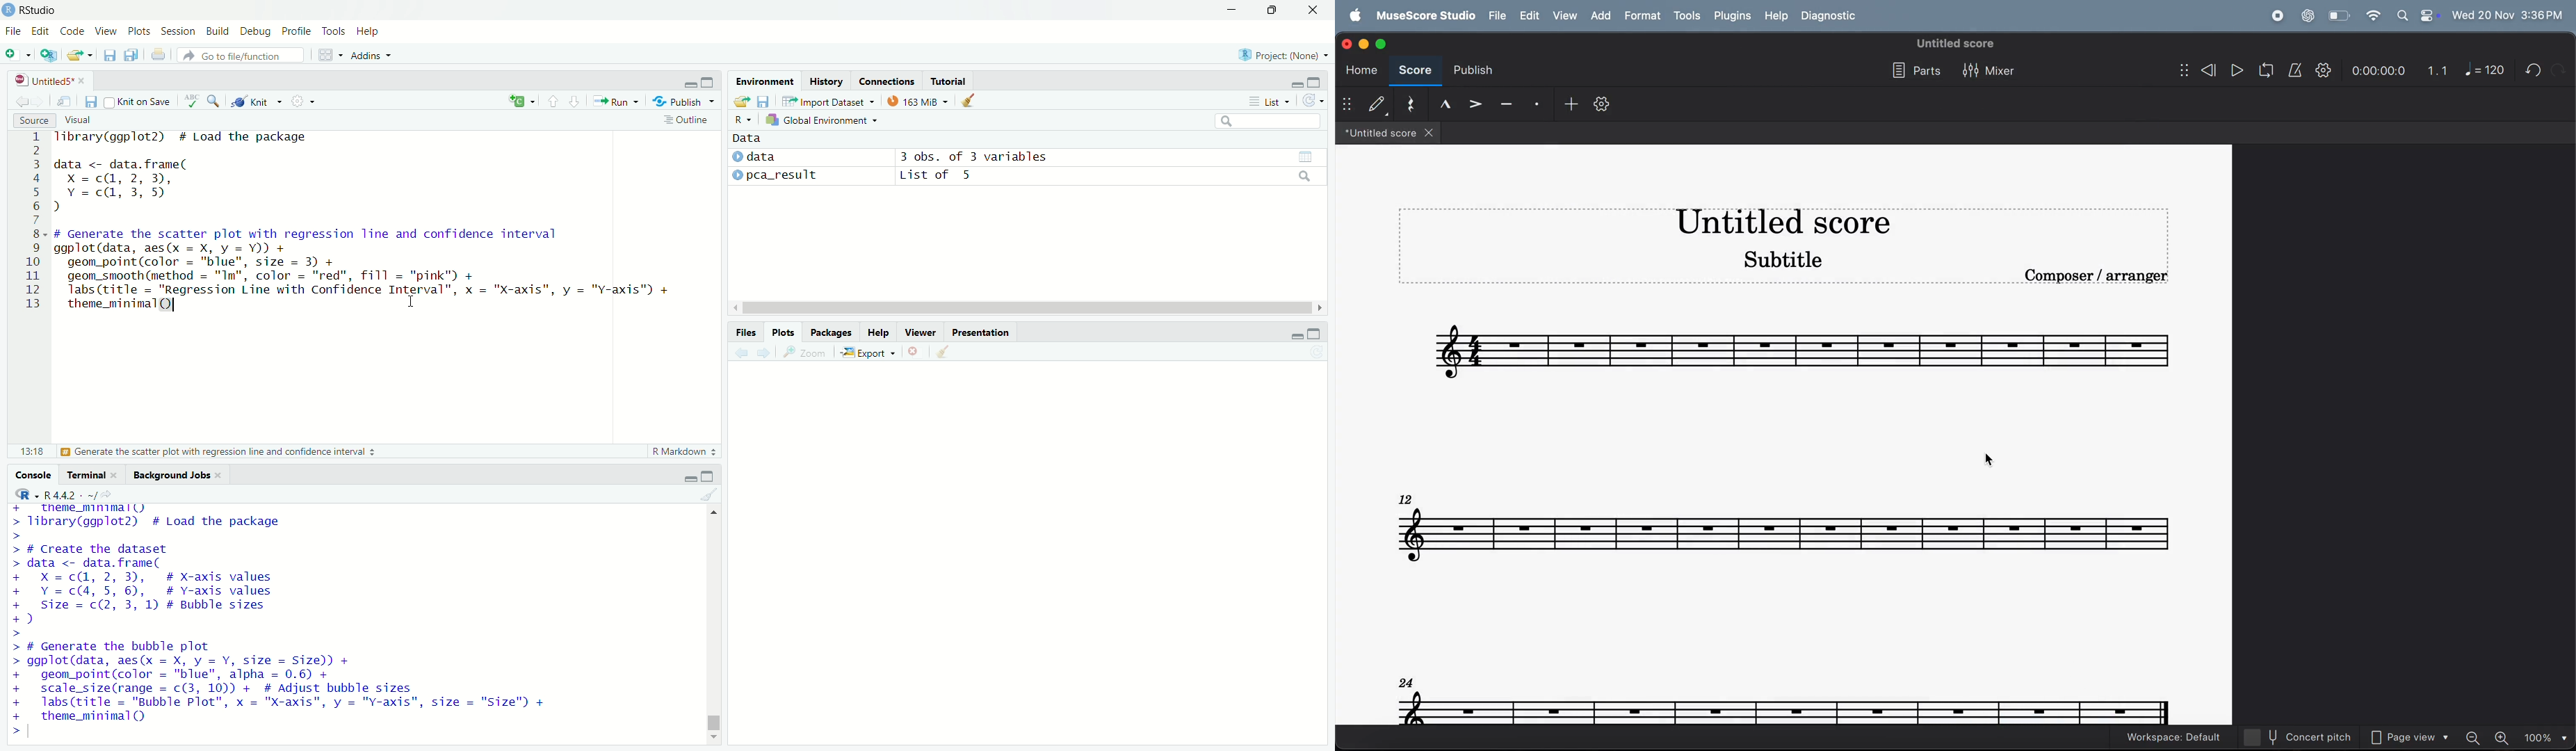 Image resolution: width=2576 pixels, height=756 pixels. Describe the element at coordinates (574, 99) in the screenshot. I see `Go to next section/chunk` at that location.